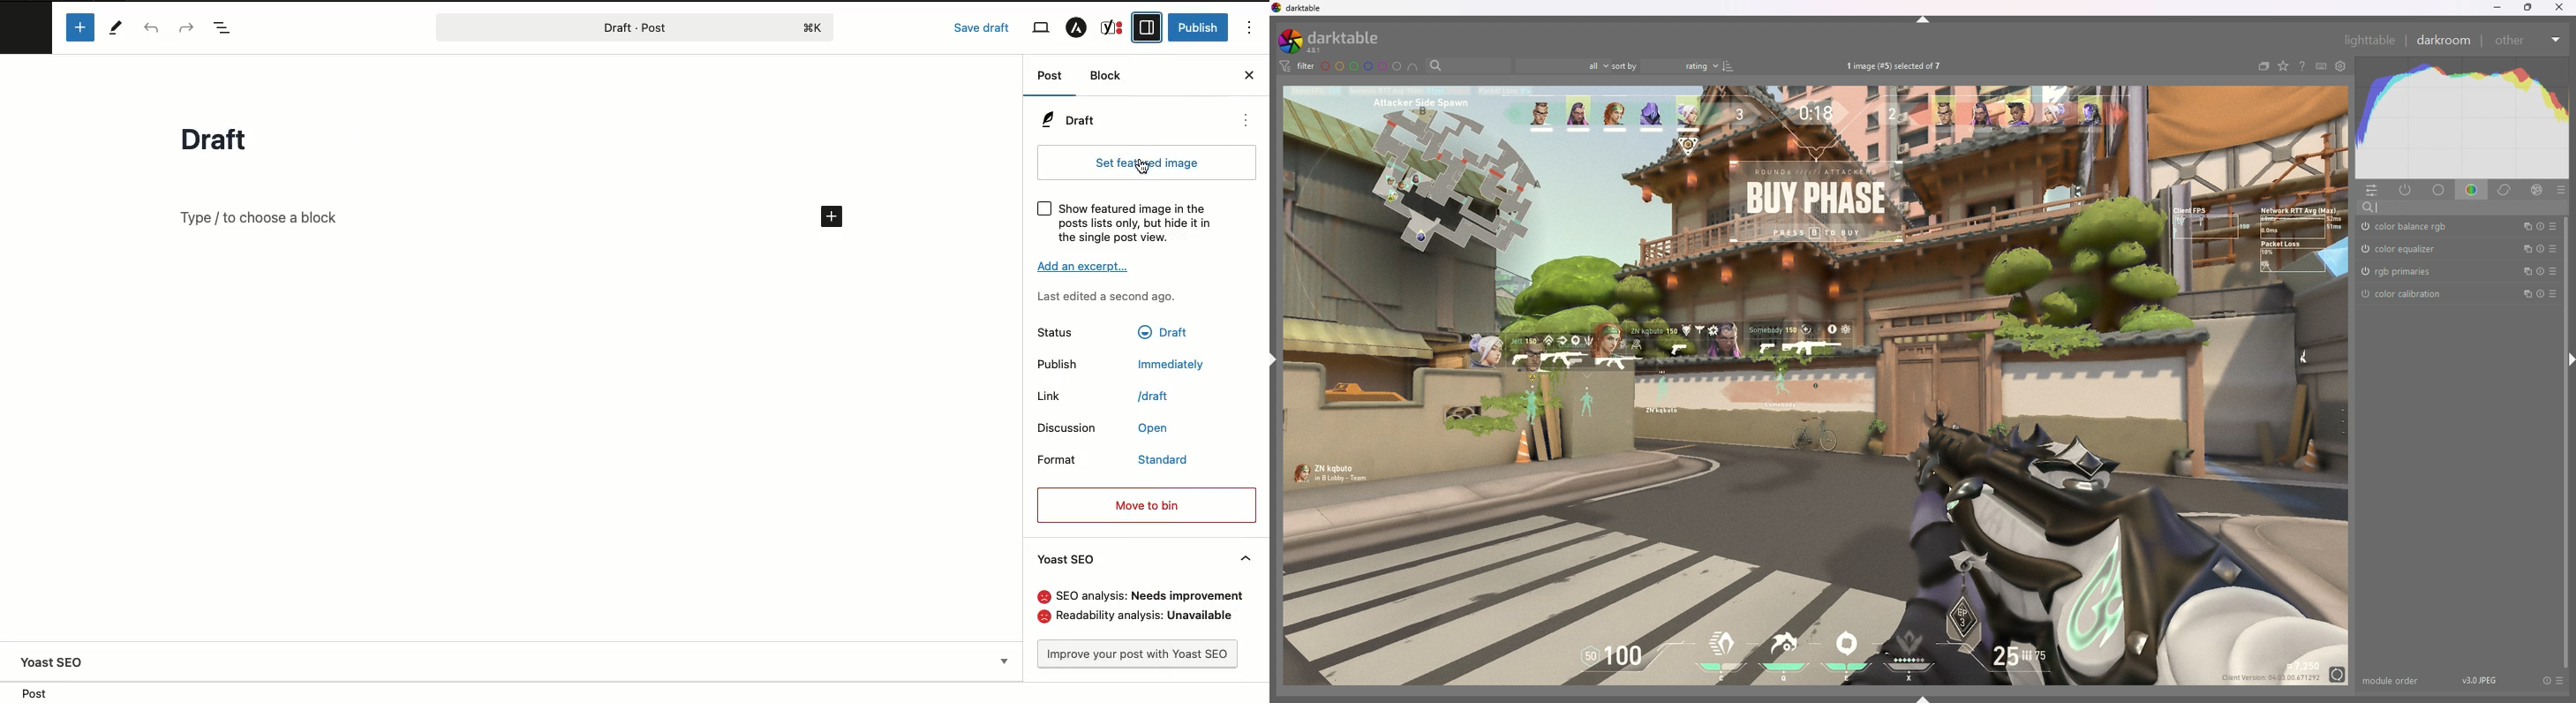 This screenshot has width=2576, height=728. What do you see at coordinates (2302, 66) in the screenshot?
I see `help` at bounding box center [2302, 66].